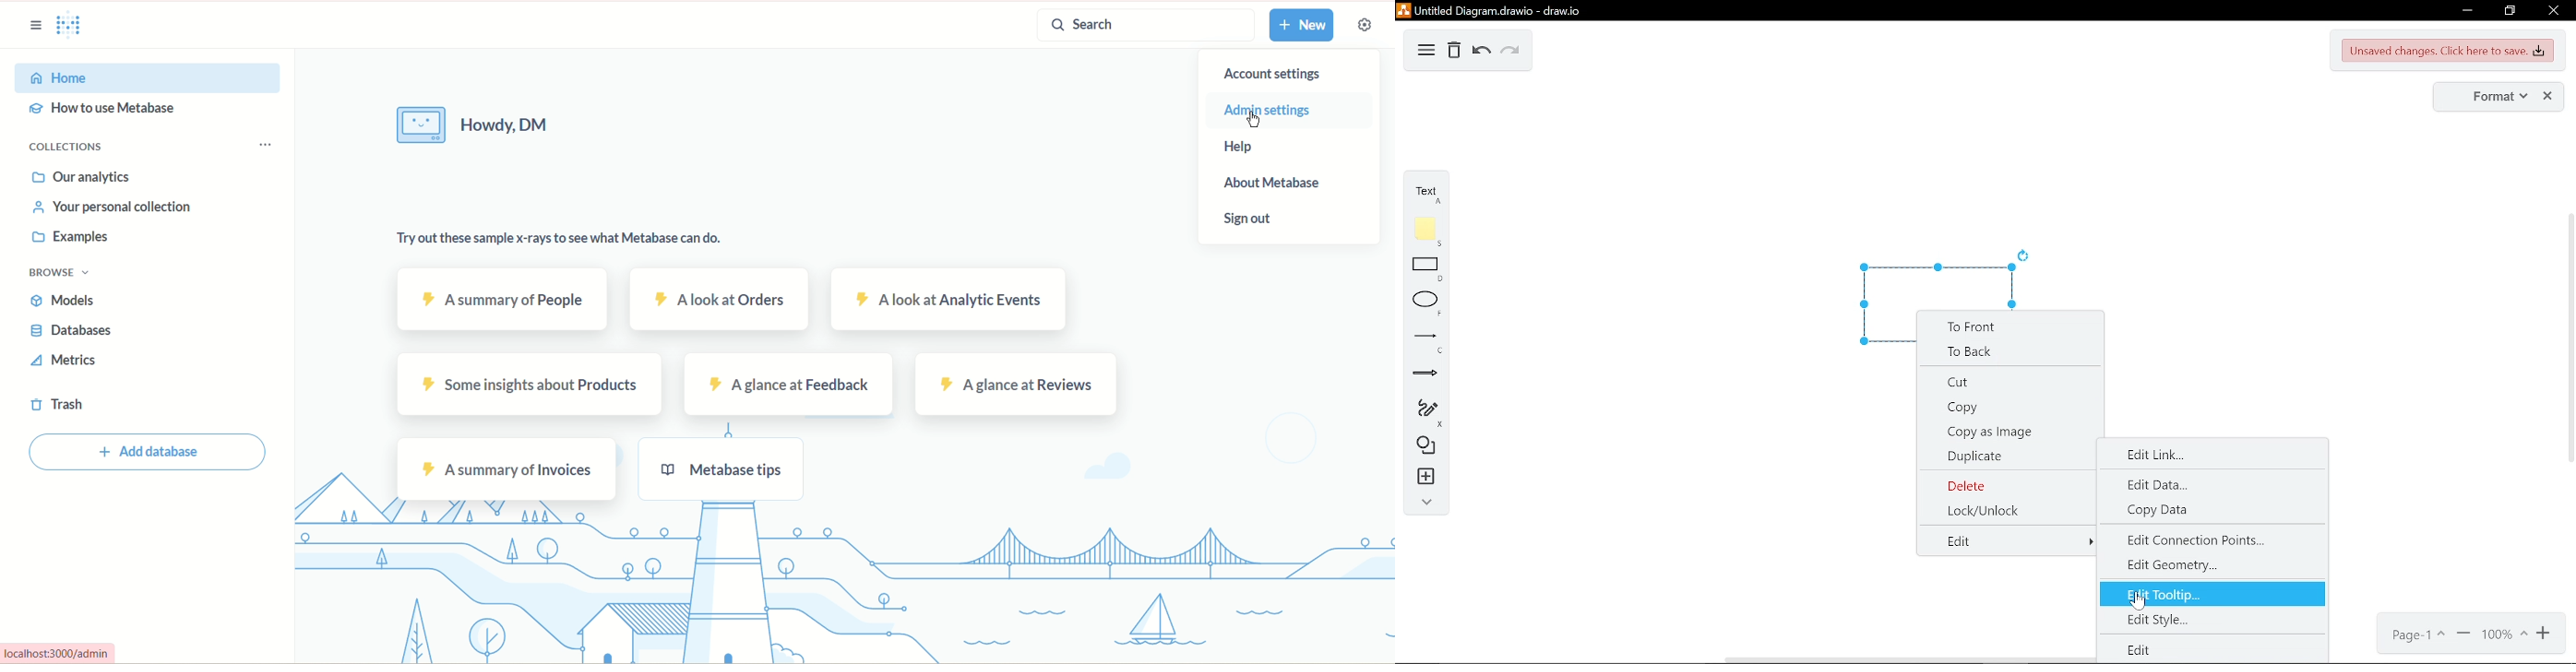  Describe the element at coordinates (2009, 352) in the screenshot. I see `to back` at that location.